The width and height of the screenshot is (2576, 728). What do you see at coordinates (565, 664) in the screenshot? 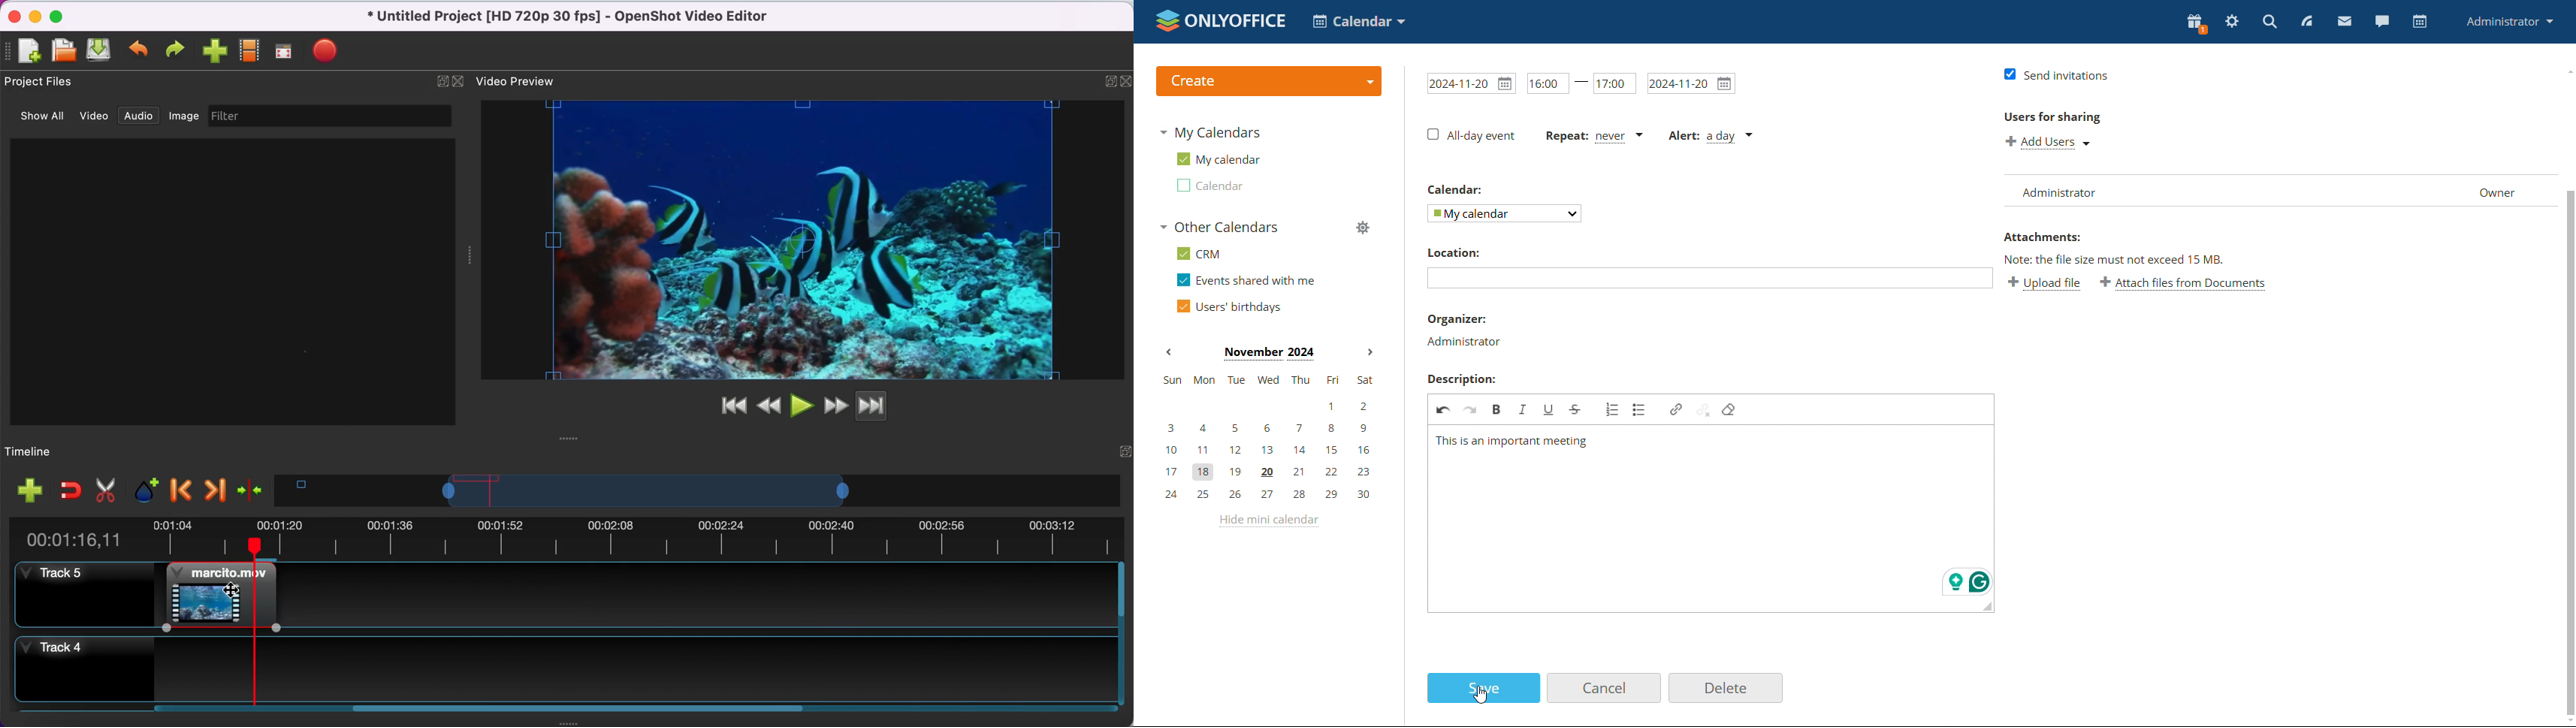
I see `track 4` at bounding box center [565, 664].